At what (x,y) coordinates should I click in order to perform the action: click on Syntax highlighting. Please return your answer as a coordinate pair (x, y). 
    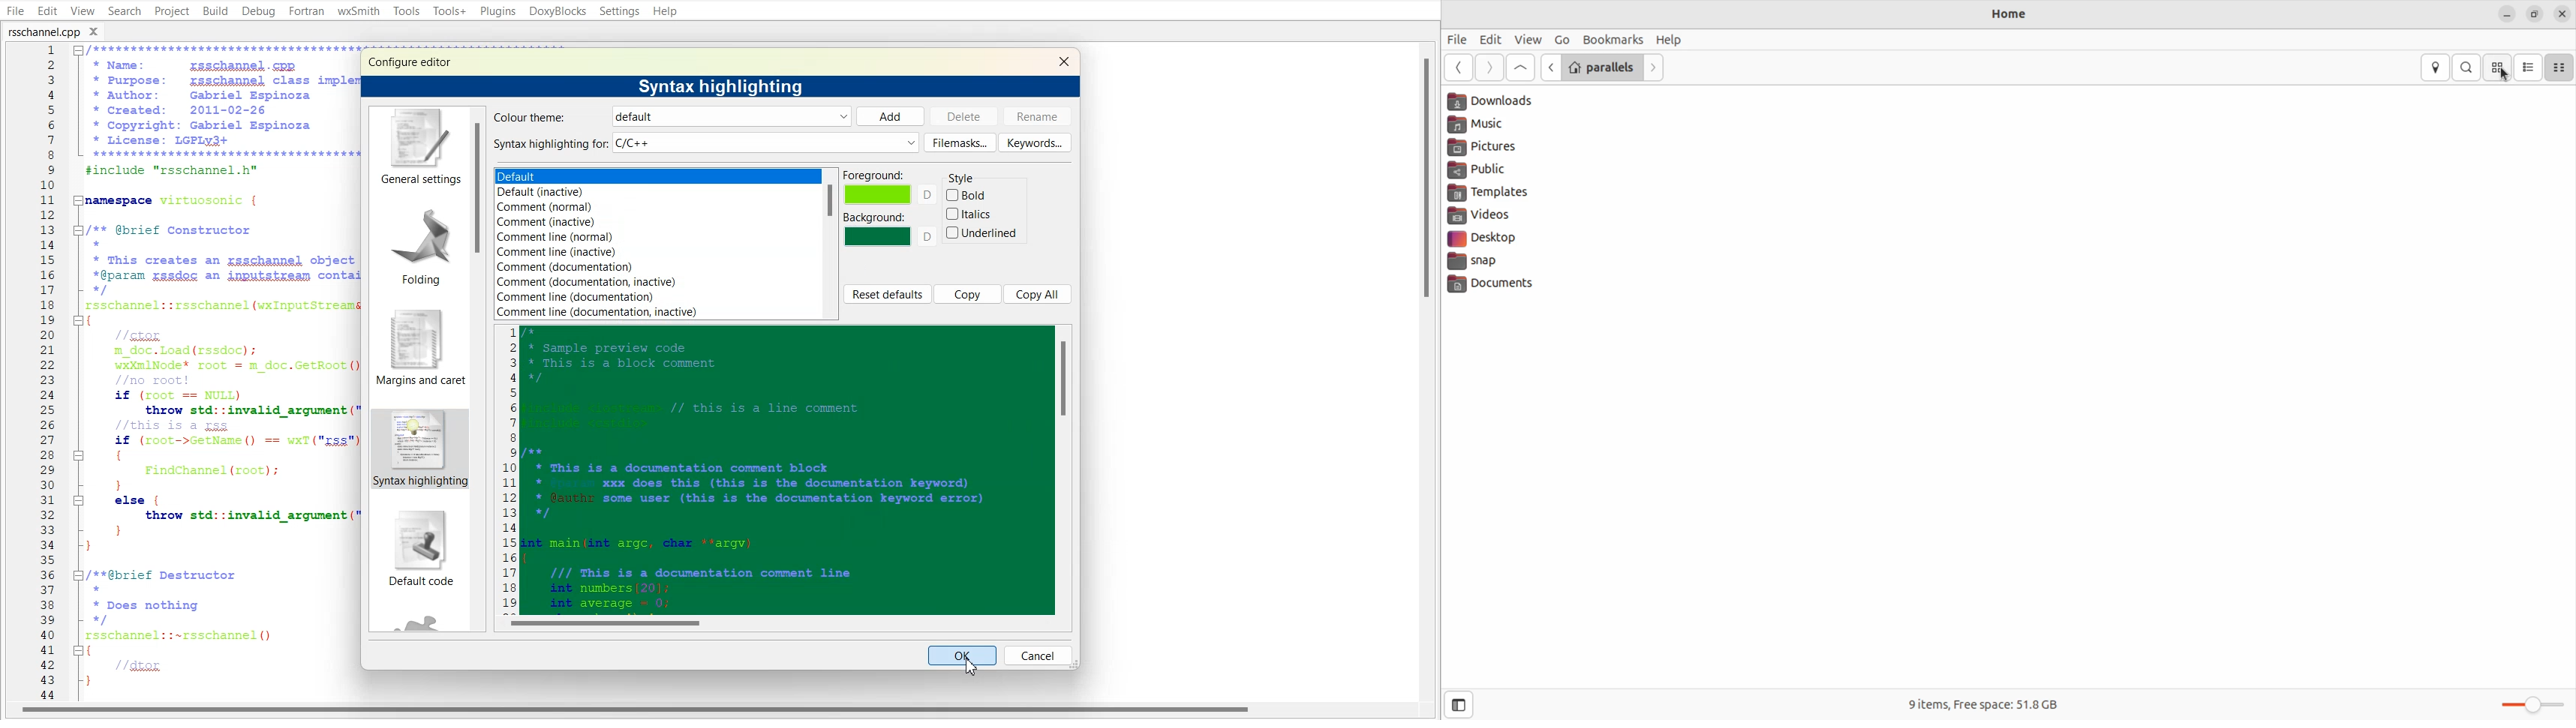
    Looking at the image, I should click on (724, 86).